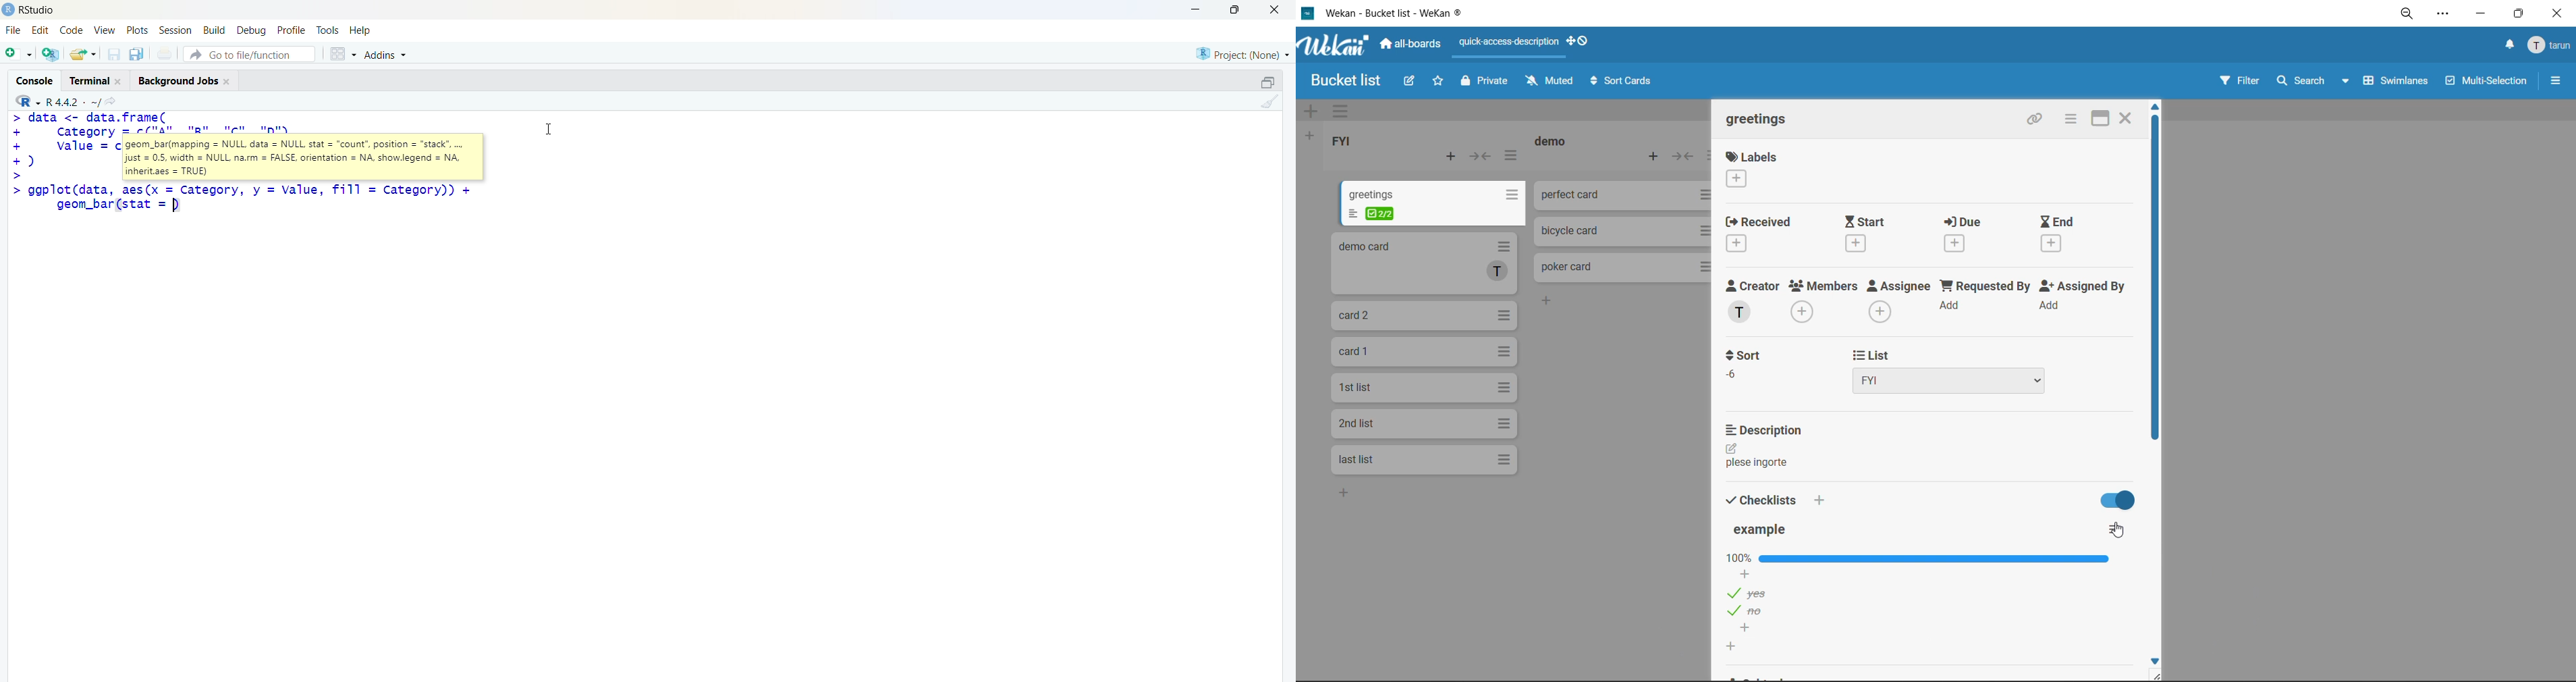 The height and width of the screenshot is (700, 2576). I want to click on help, so click(362, 30).